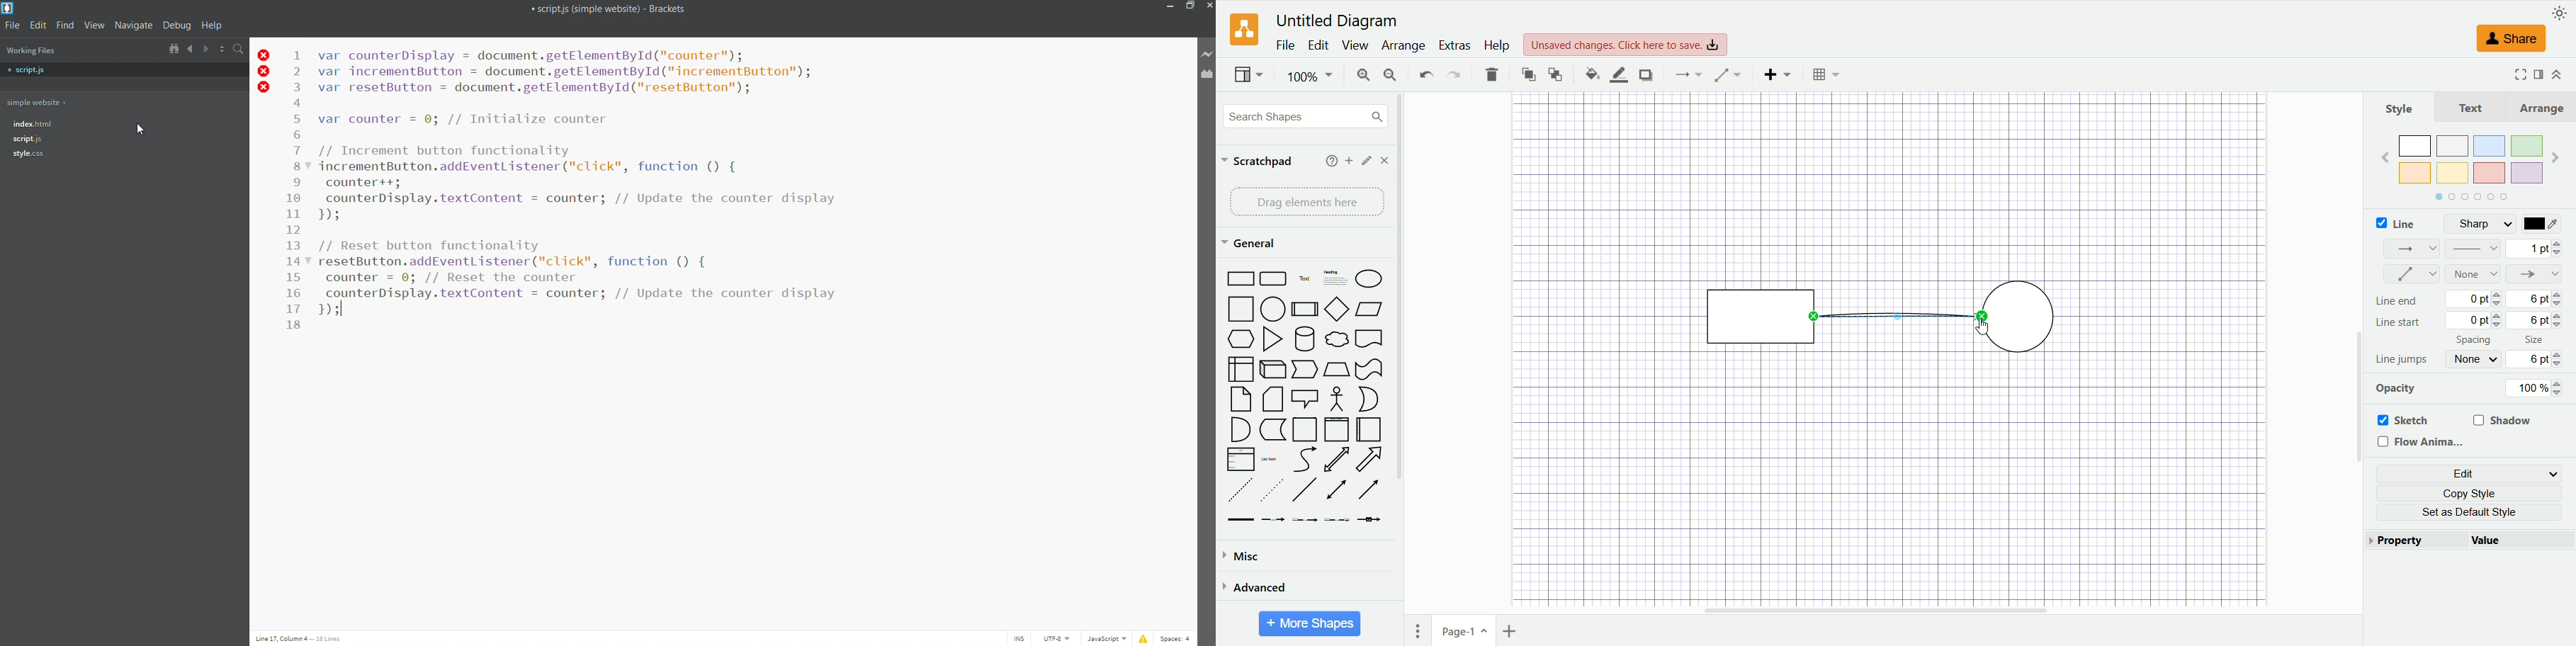  I want to click on Marker, so click(1272, 431).